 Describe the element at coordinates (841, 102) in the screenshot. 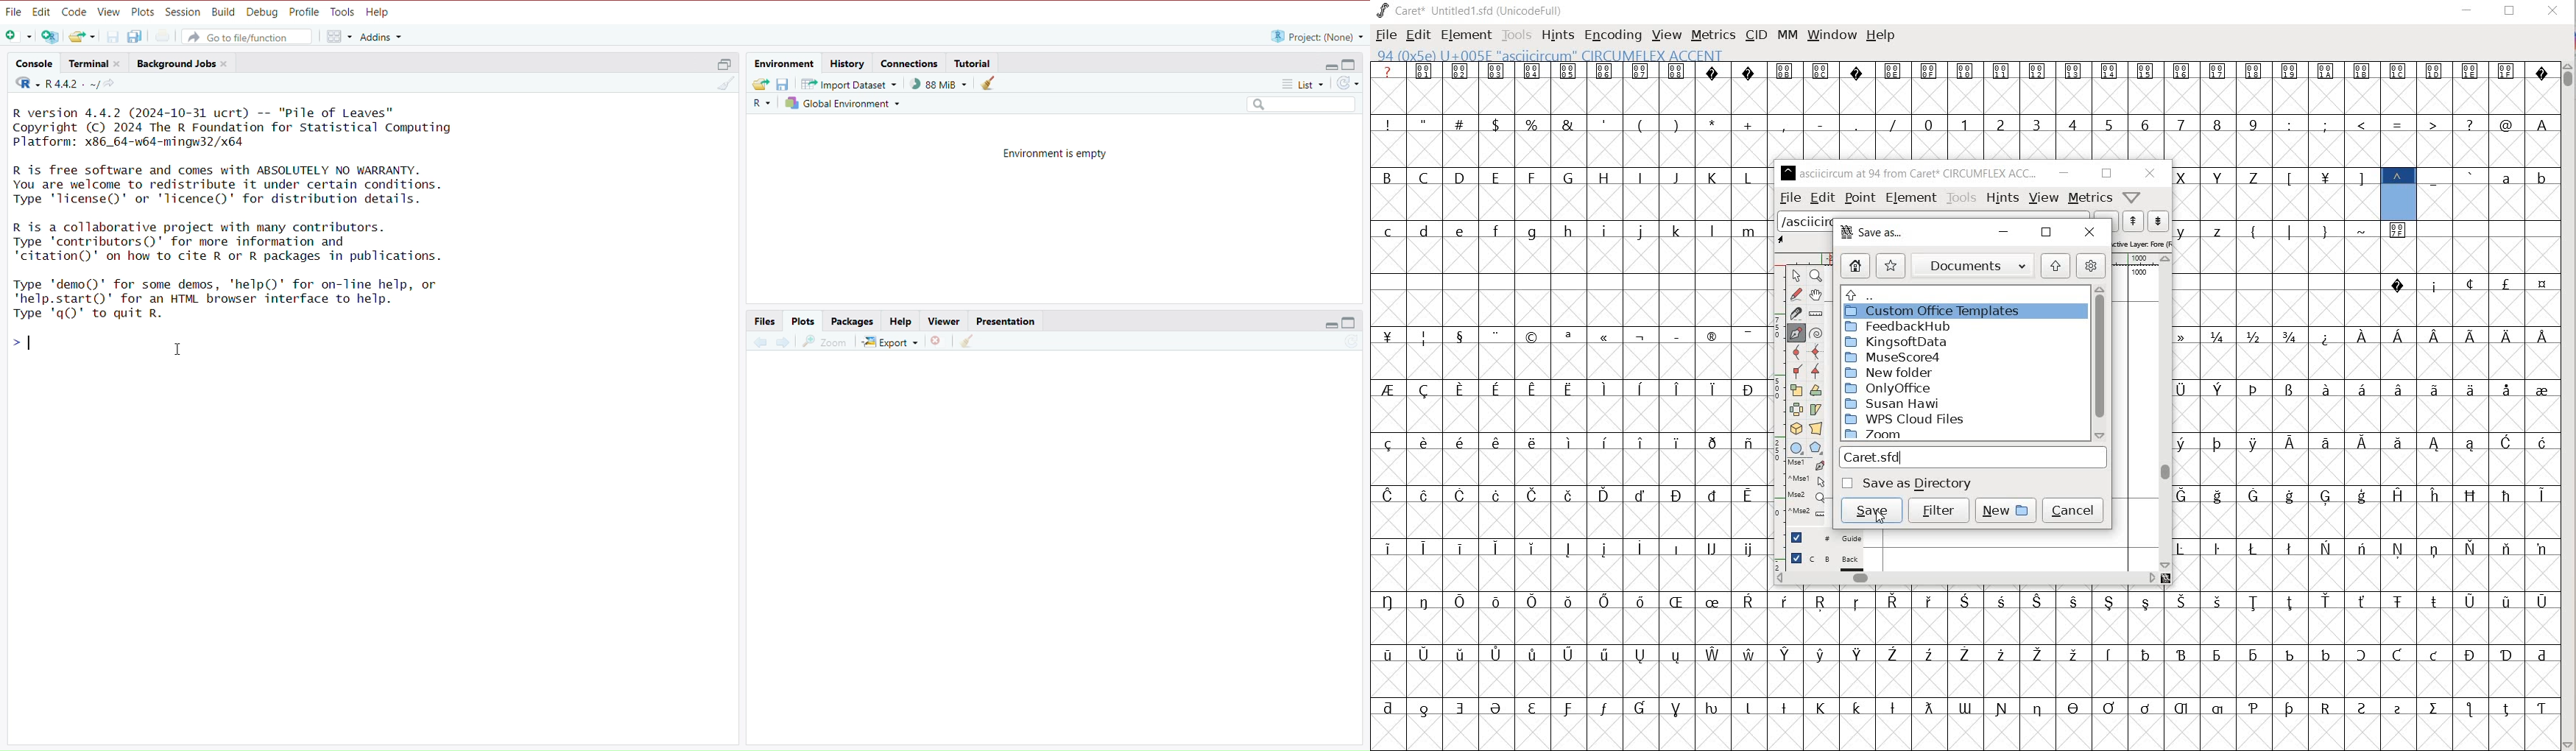

I see `Global Environment` at that location.